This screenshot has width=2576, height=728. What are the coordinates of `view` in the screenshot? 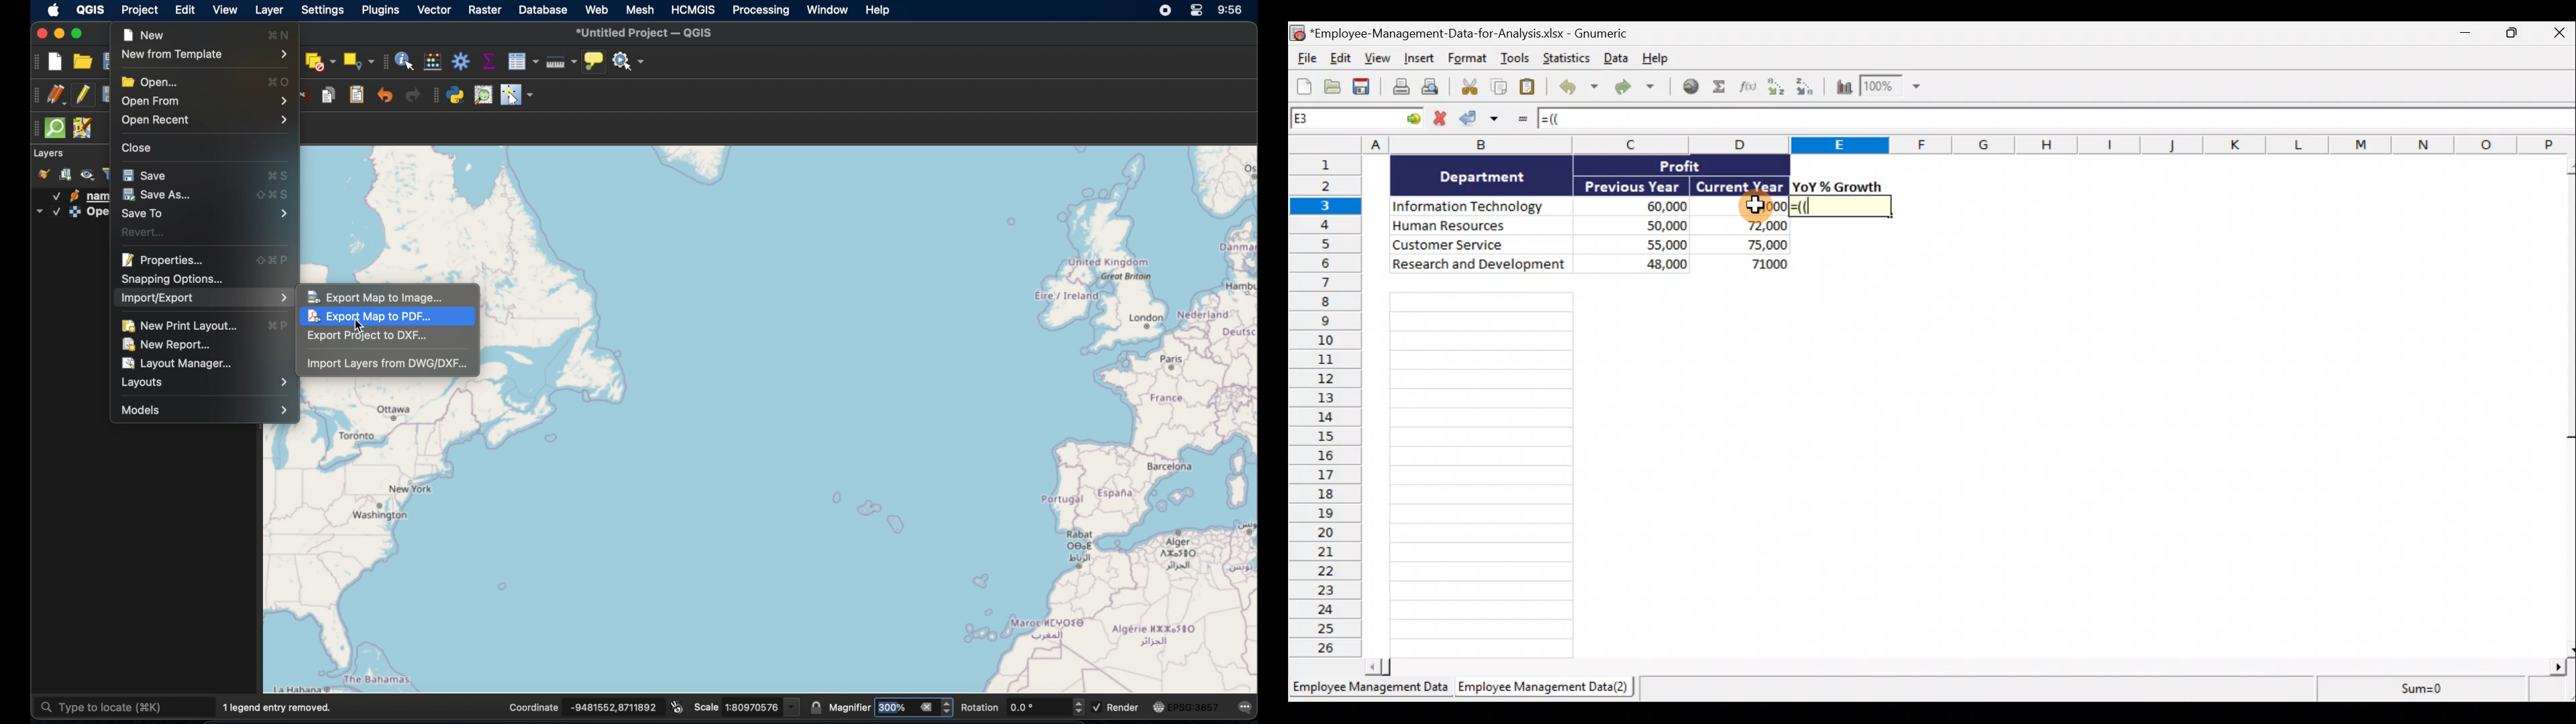 It's located at (223, 9).